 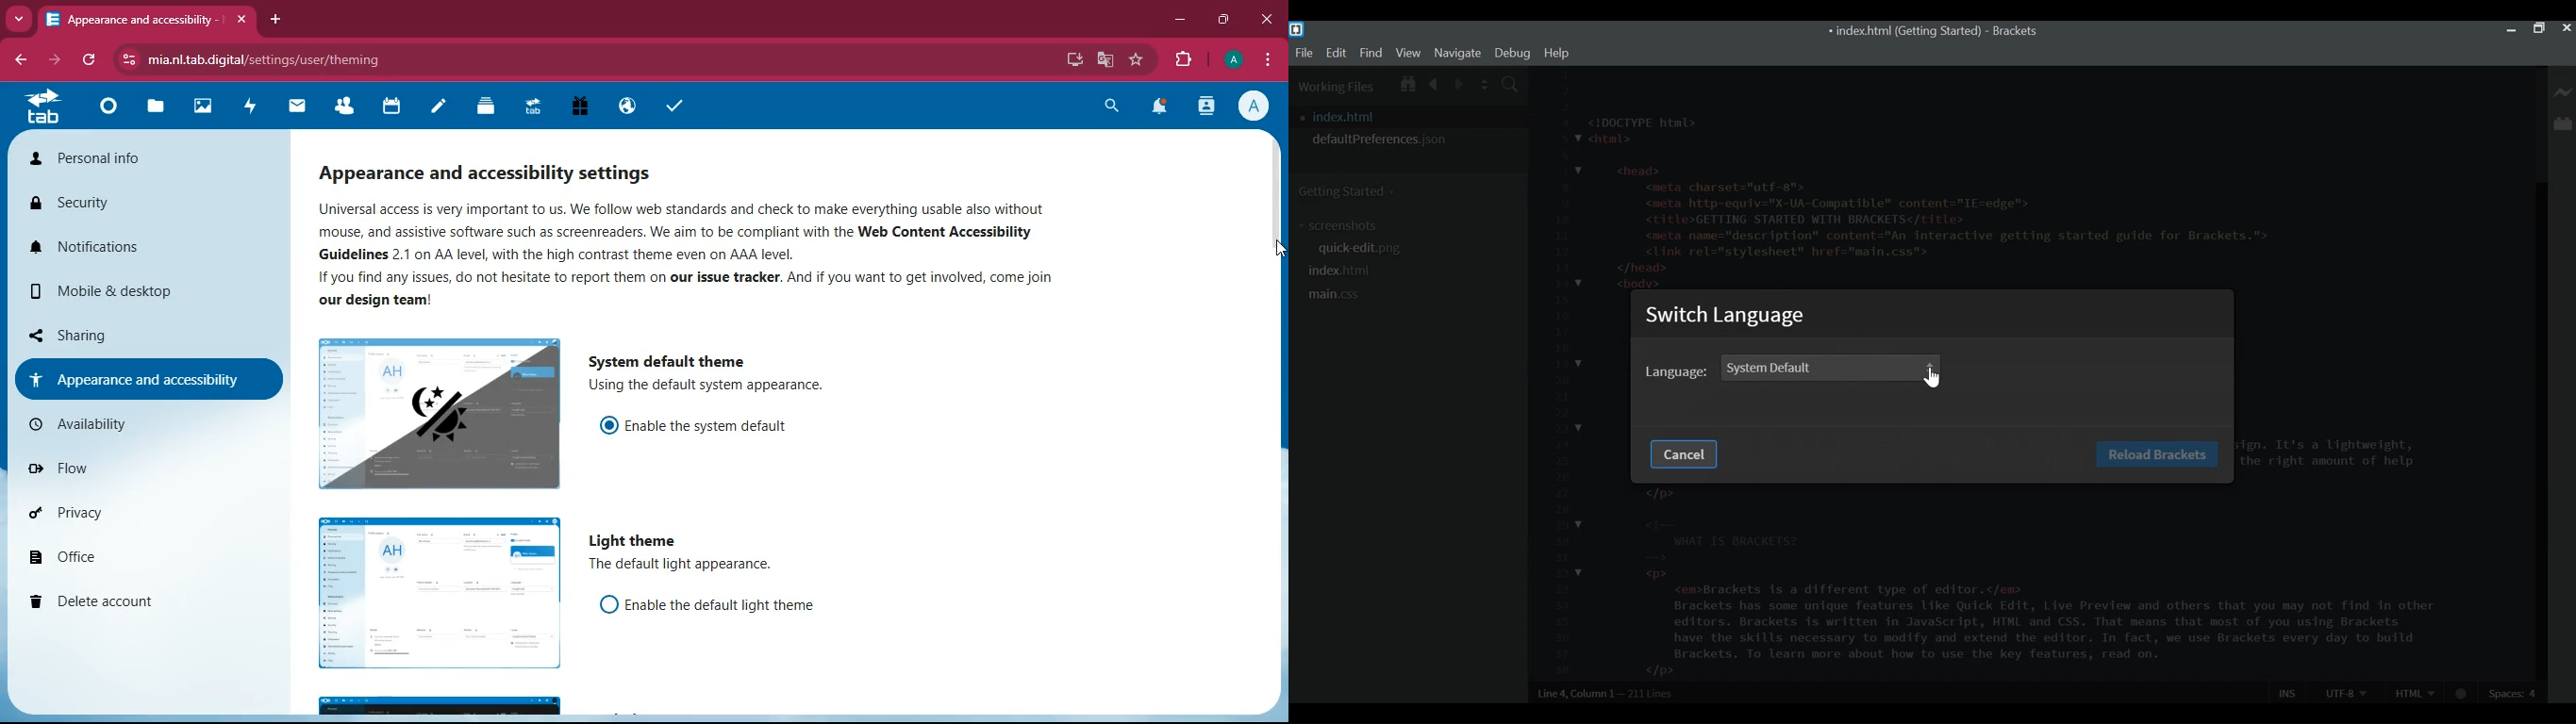 I want to click on minimize, so click(x=1181, y=20).